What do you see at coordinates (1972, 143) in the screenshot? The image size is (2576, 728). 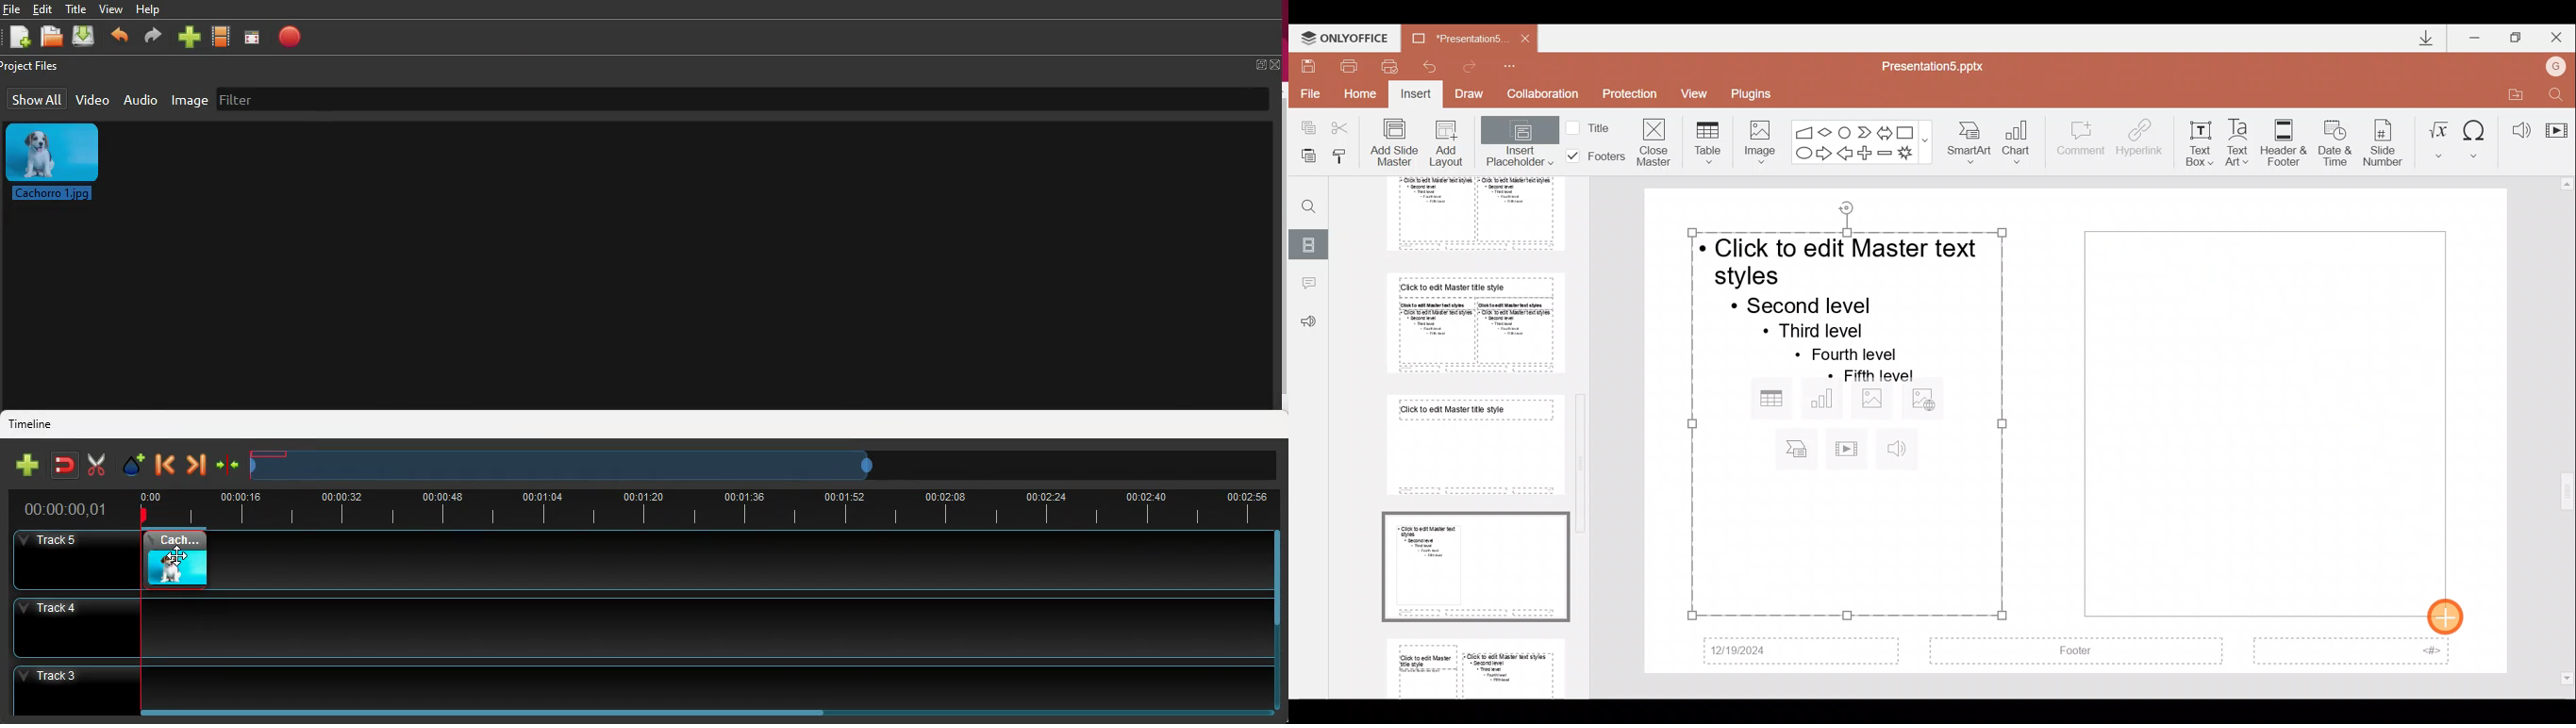 I see `SmartArt` at bounding box center [1972, 143].